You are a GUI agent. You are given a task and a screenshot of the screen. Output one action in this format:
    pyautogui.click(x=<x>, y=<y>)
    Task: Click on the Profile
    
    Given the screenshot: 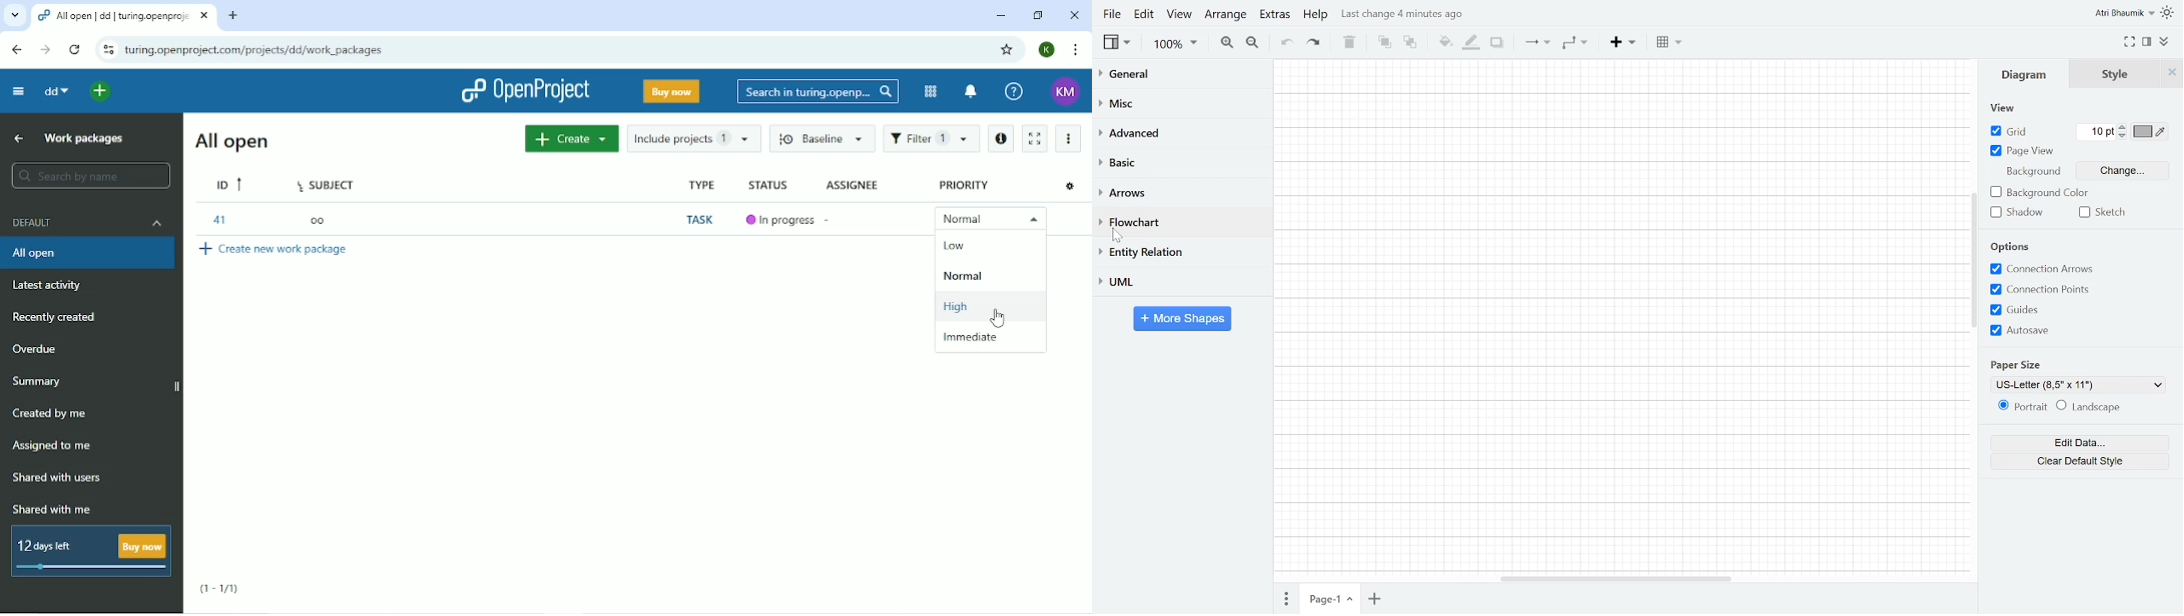 What is the action you would take?
    pyautogui.click(x=2124, y=13)
    